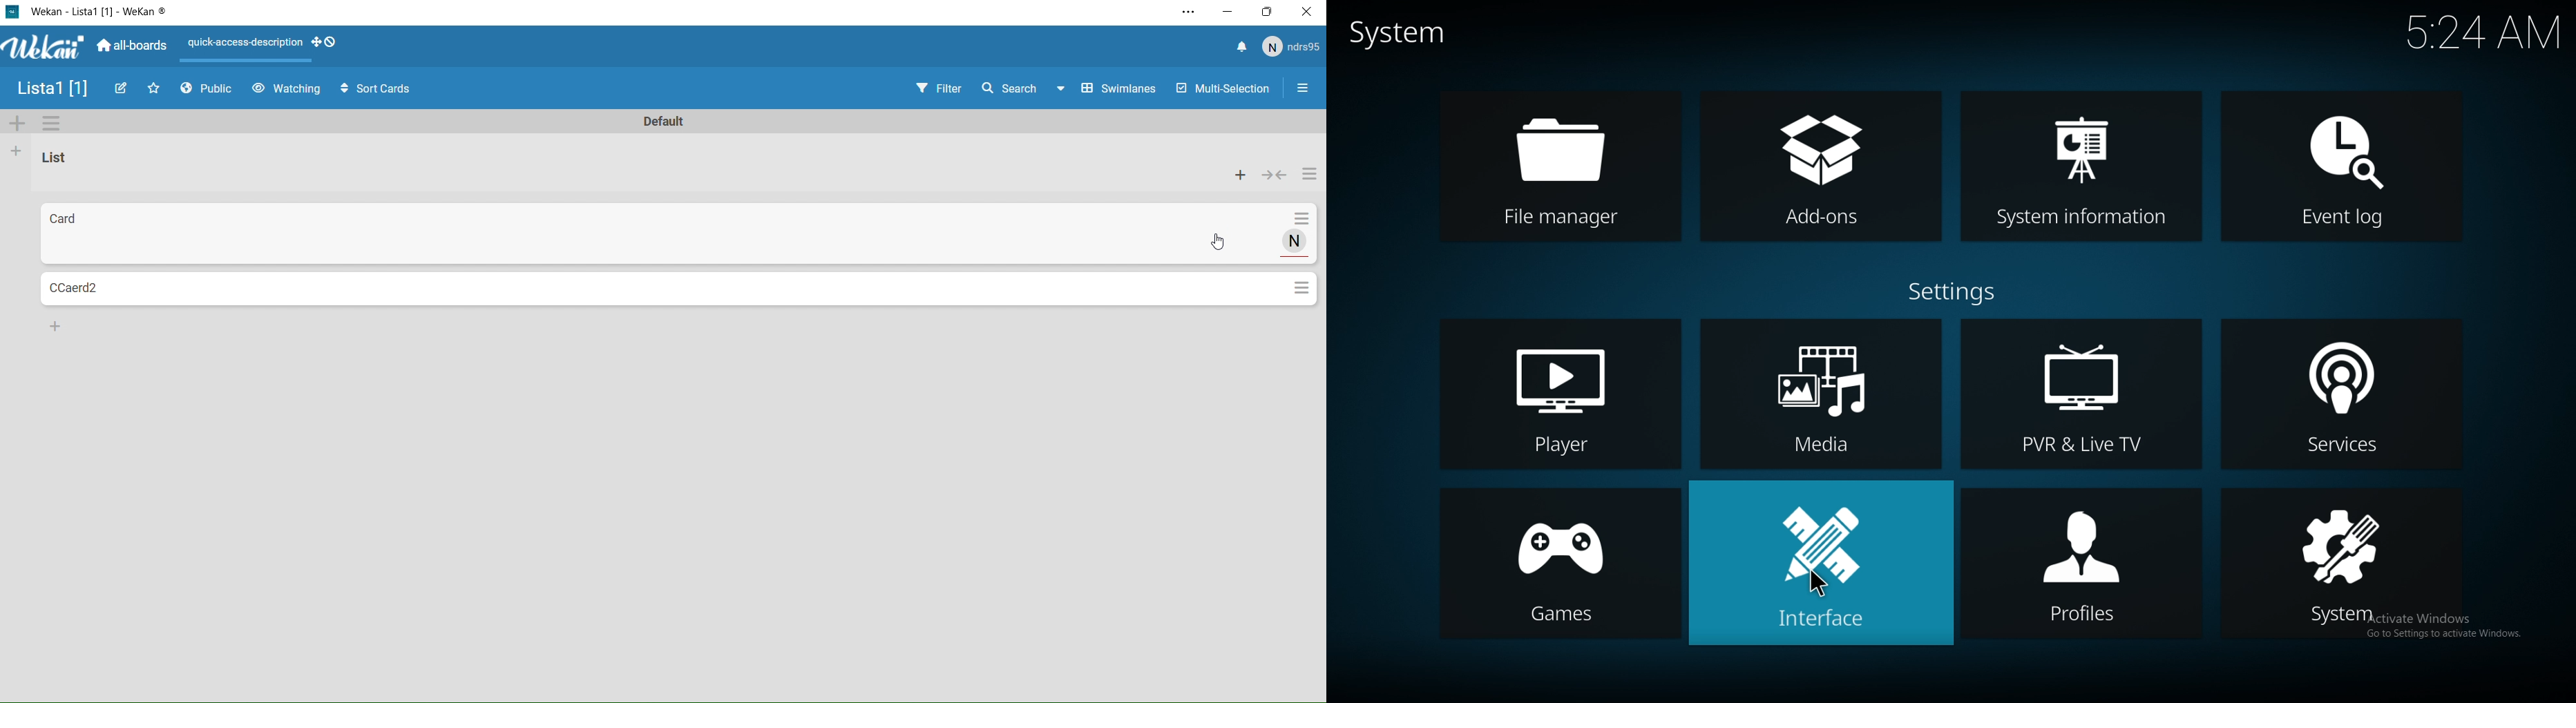 This screenshot has width=2576, height=728. Describe the element at coordinates (1009, 88) in the screenshot. I see `Search` at that location.